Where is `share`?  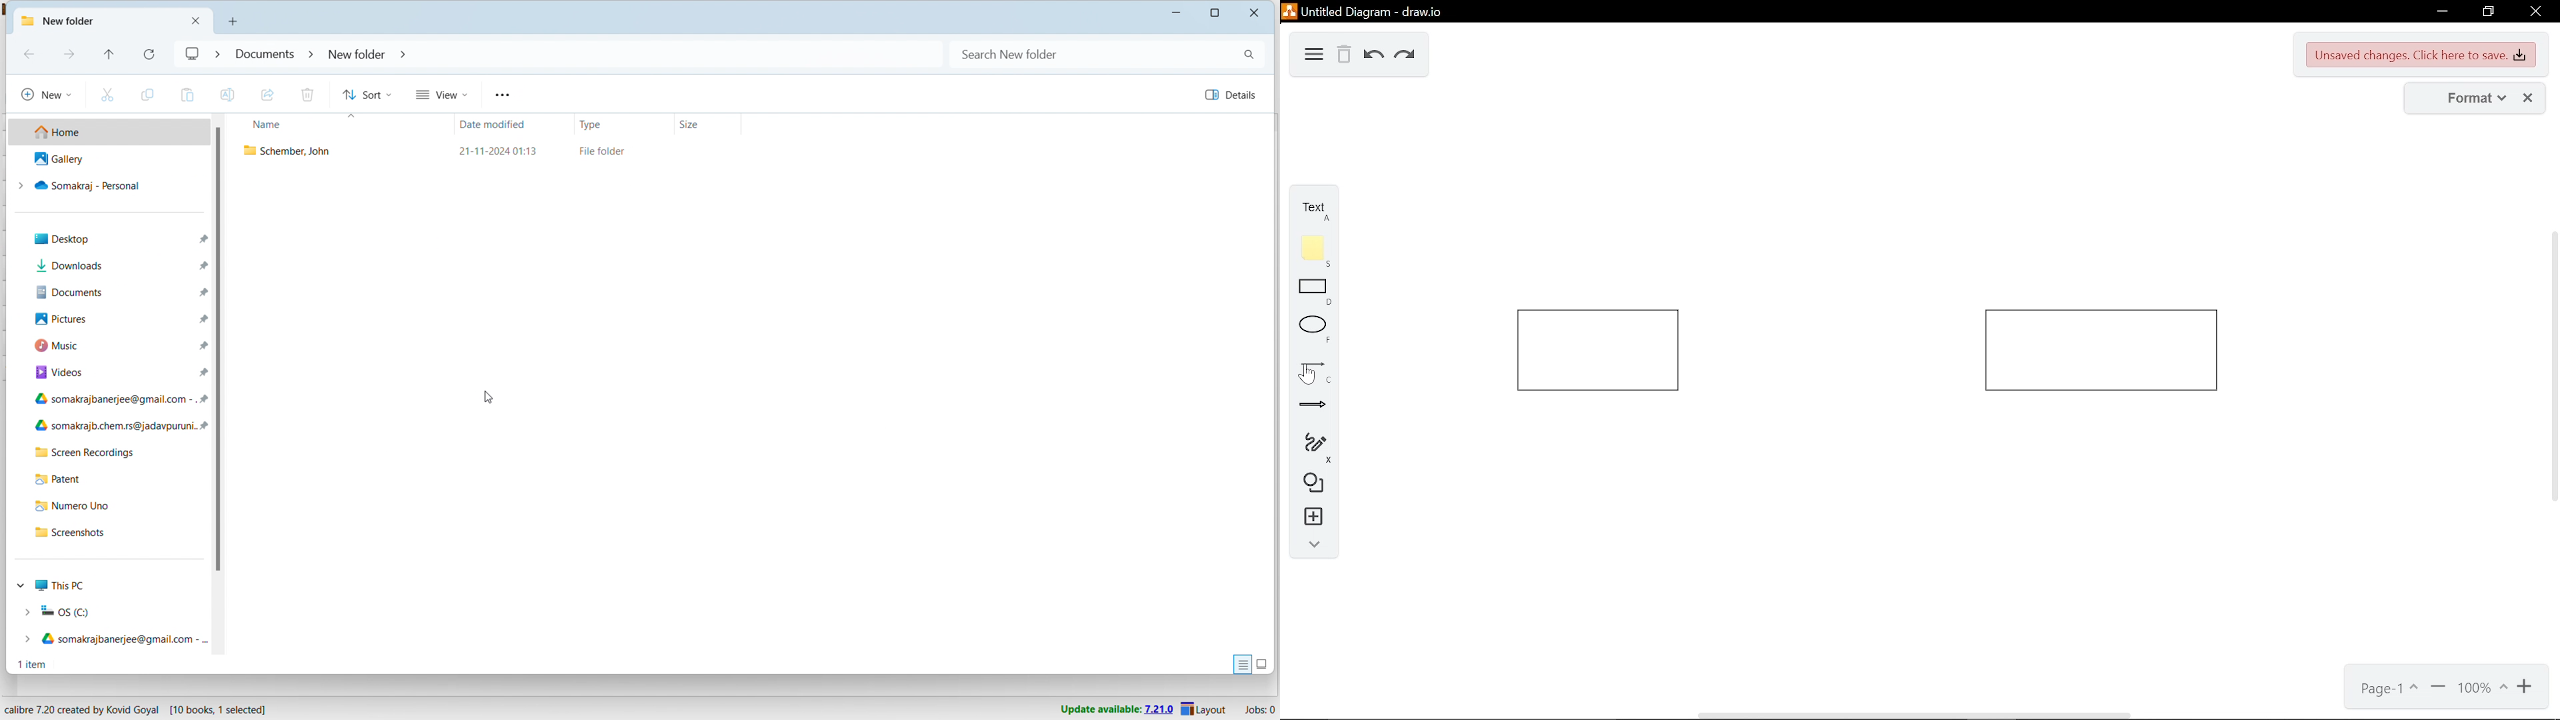
share is located at coordinates (267, 94).